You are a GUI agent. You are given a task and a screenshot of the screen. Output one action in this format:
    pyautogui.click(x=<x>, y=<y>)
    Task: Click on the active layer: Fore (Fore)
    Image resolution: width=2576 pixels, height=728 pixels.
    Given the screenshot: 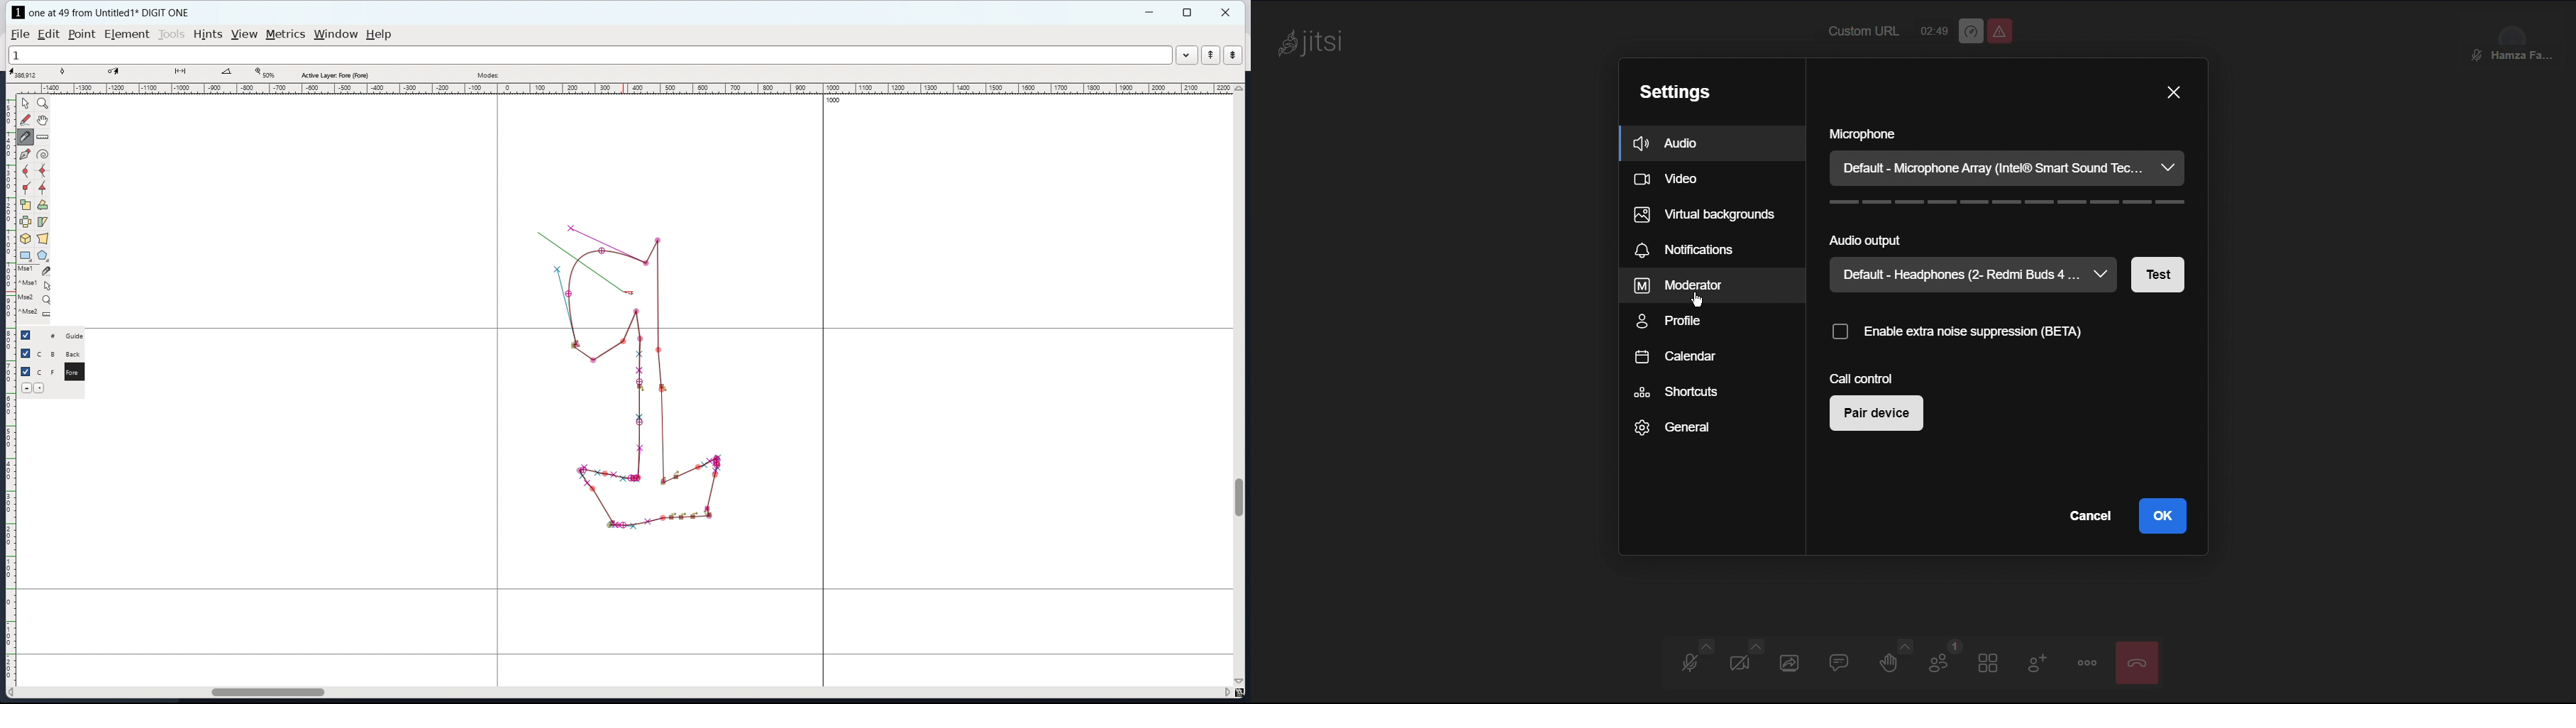 What is the action you would take?
    pyautogui.click(x=585, y=73)
    